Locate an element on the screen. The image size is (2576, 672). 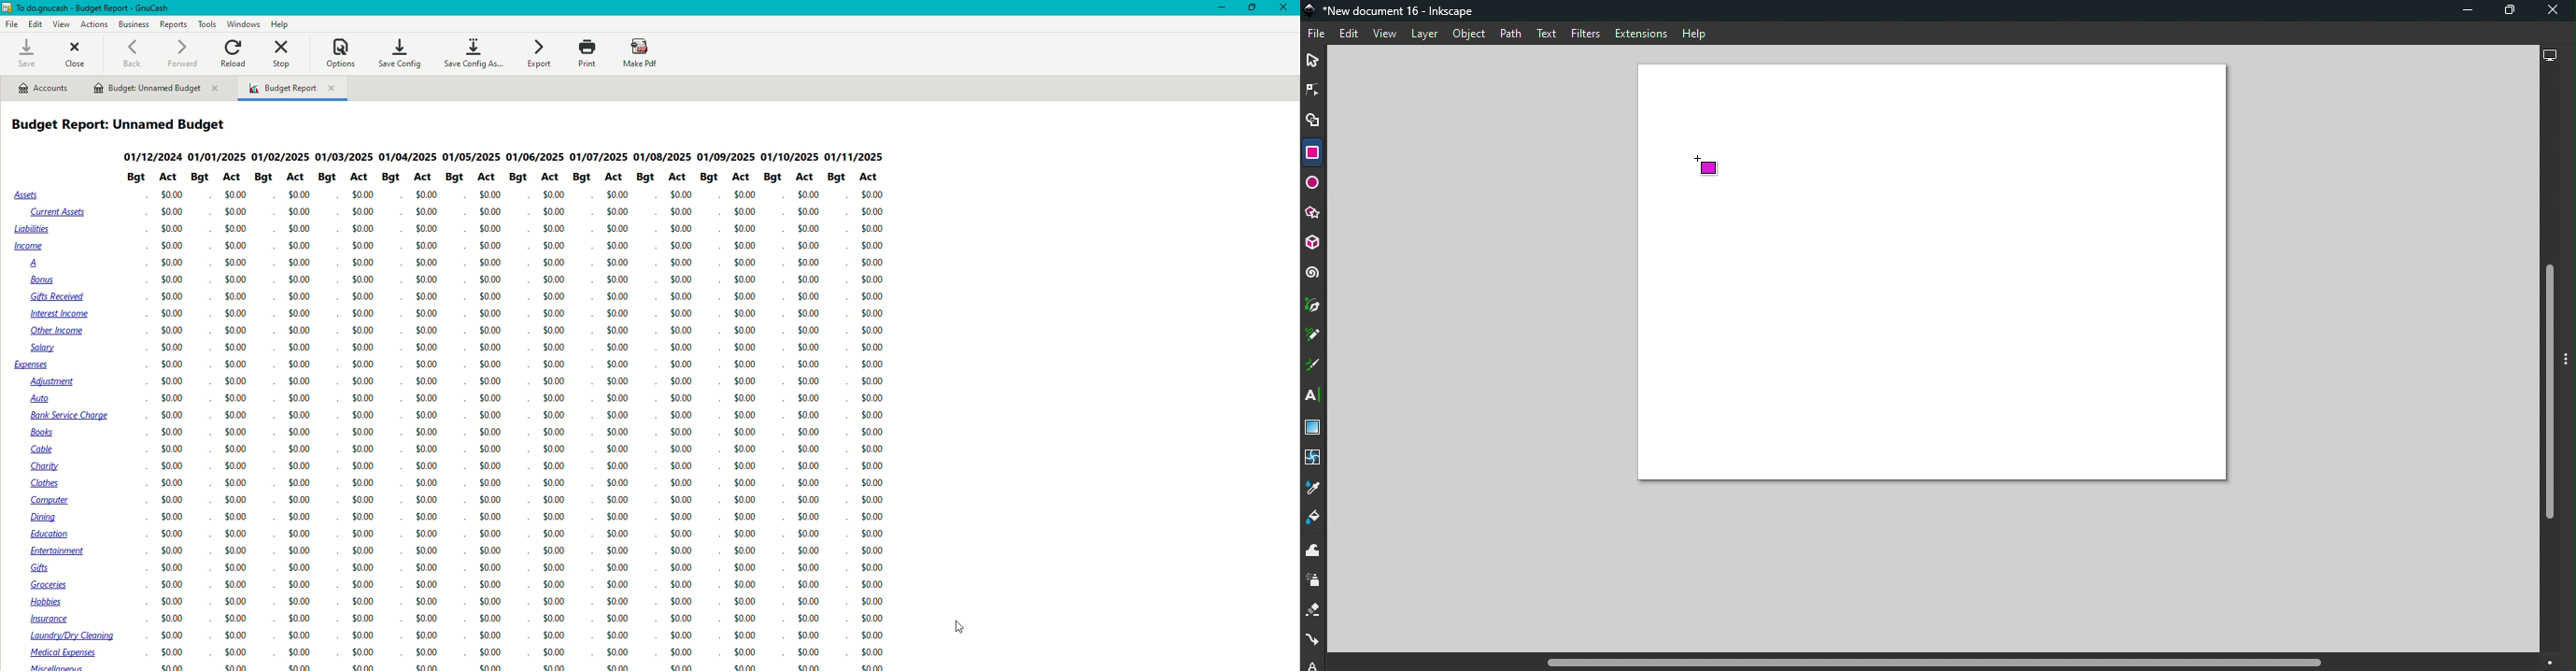
Reload is located at coordinates (235, 52).